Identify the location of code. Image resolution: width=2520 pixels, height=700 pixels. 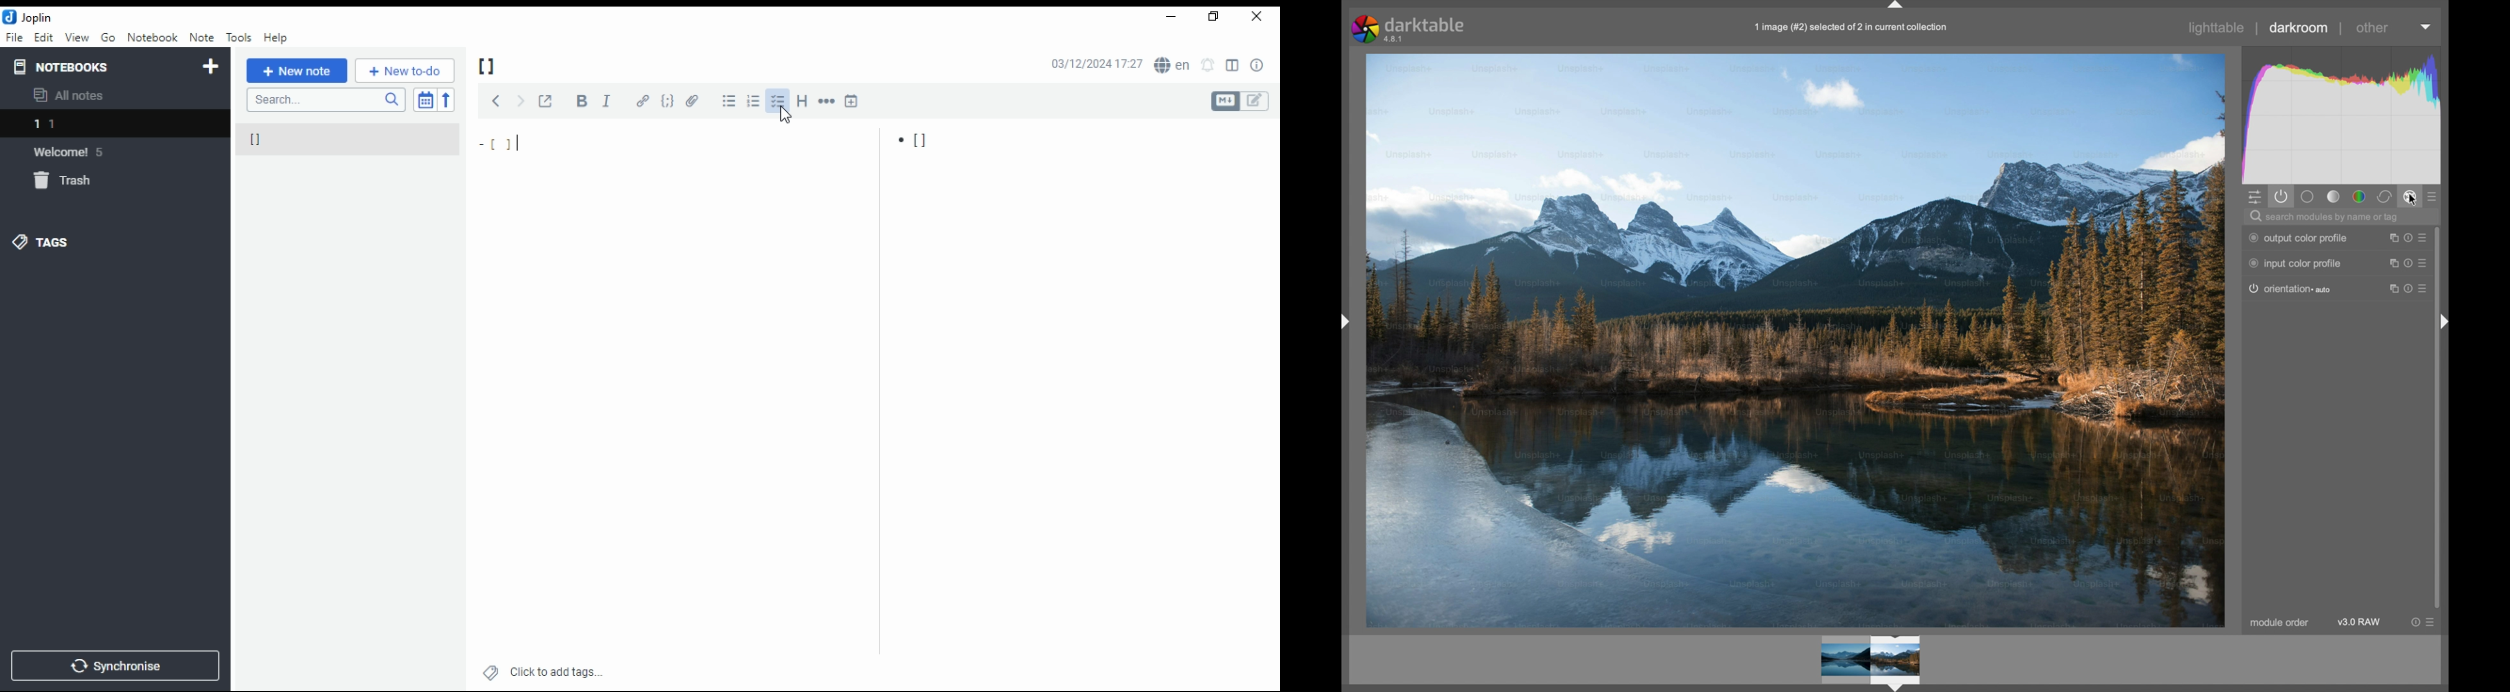
(668, 102).